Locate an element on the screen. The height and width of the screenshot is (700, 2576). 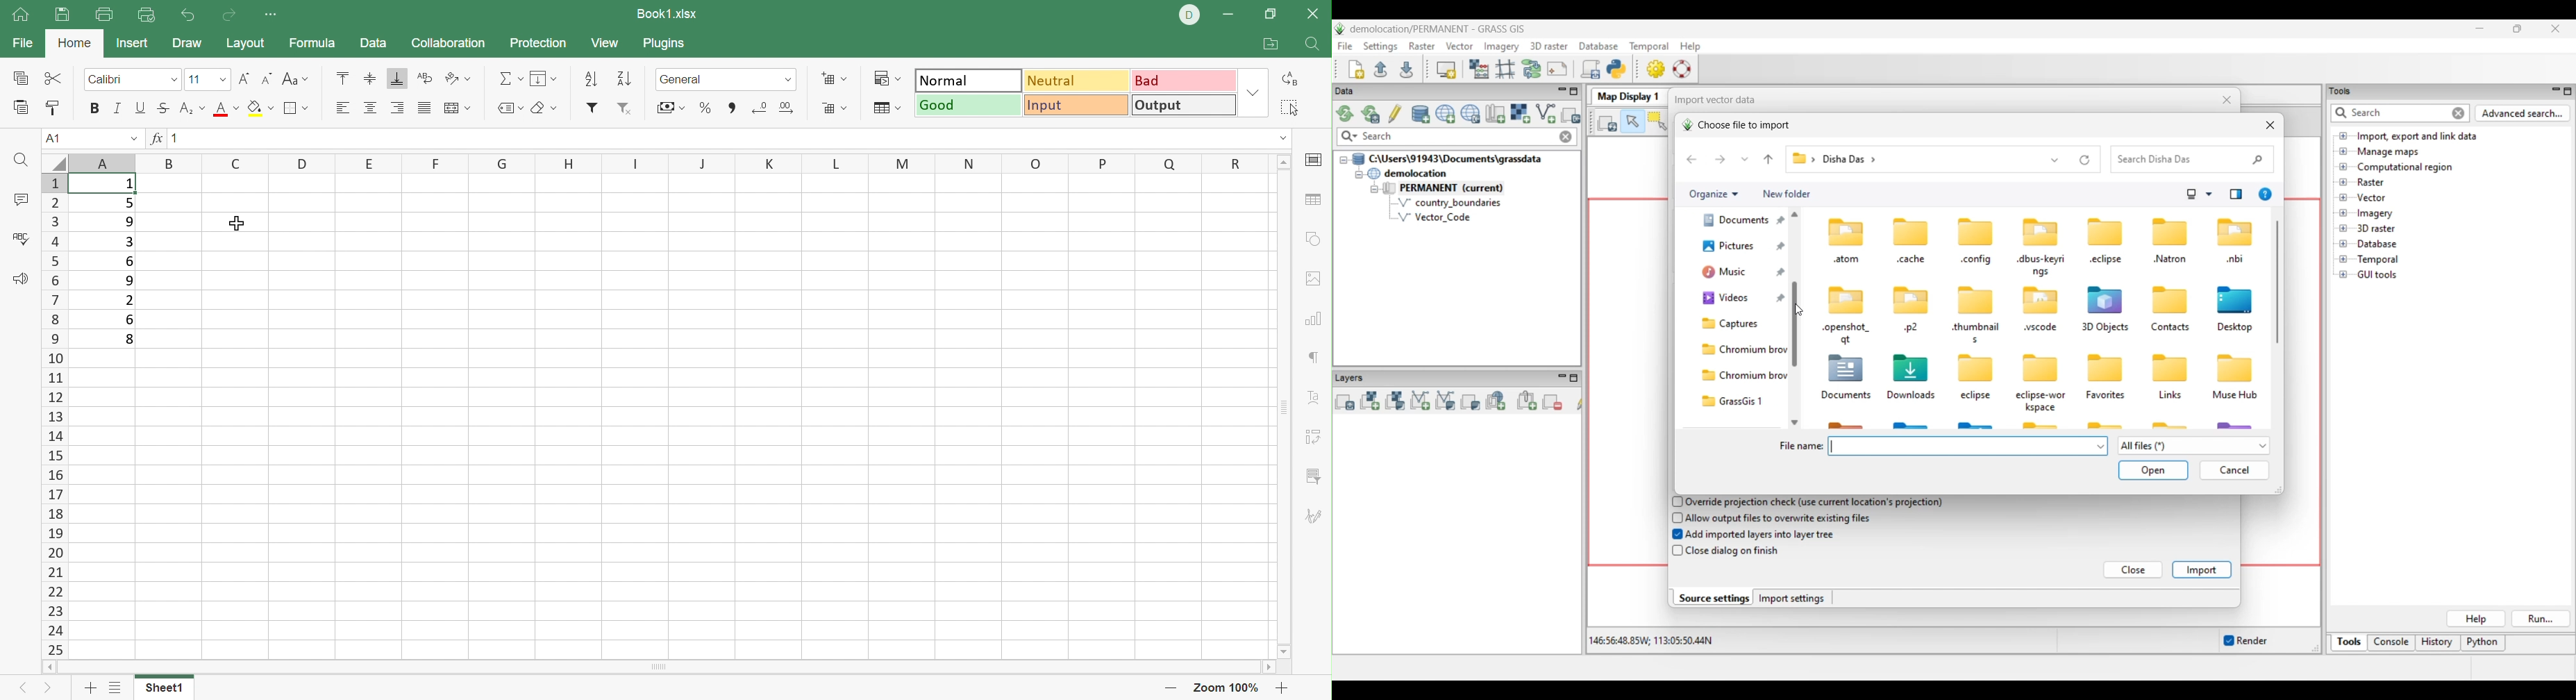
Feedback & Support is located at coordinates (19, 278).